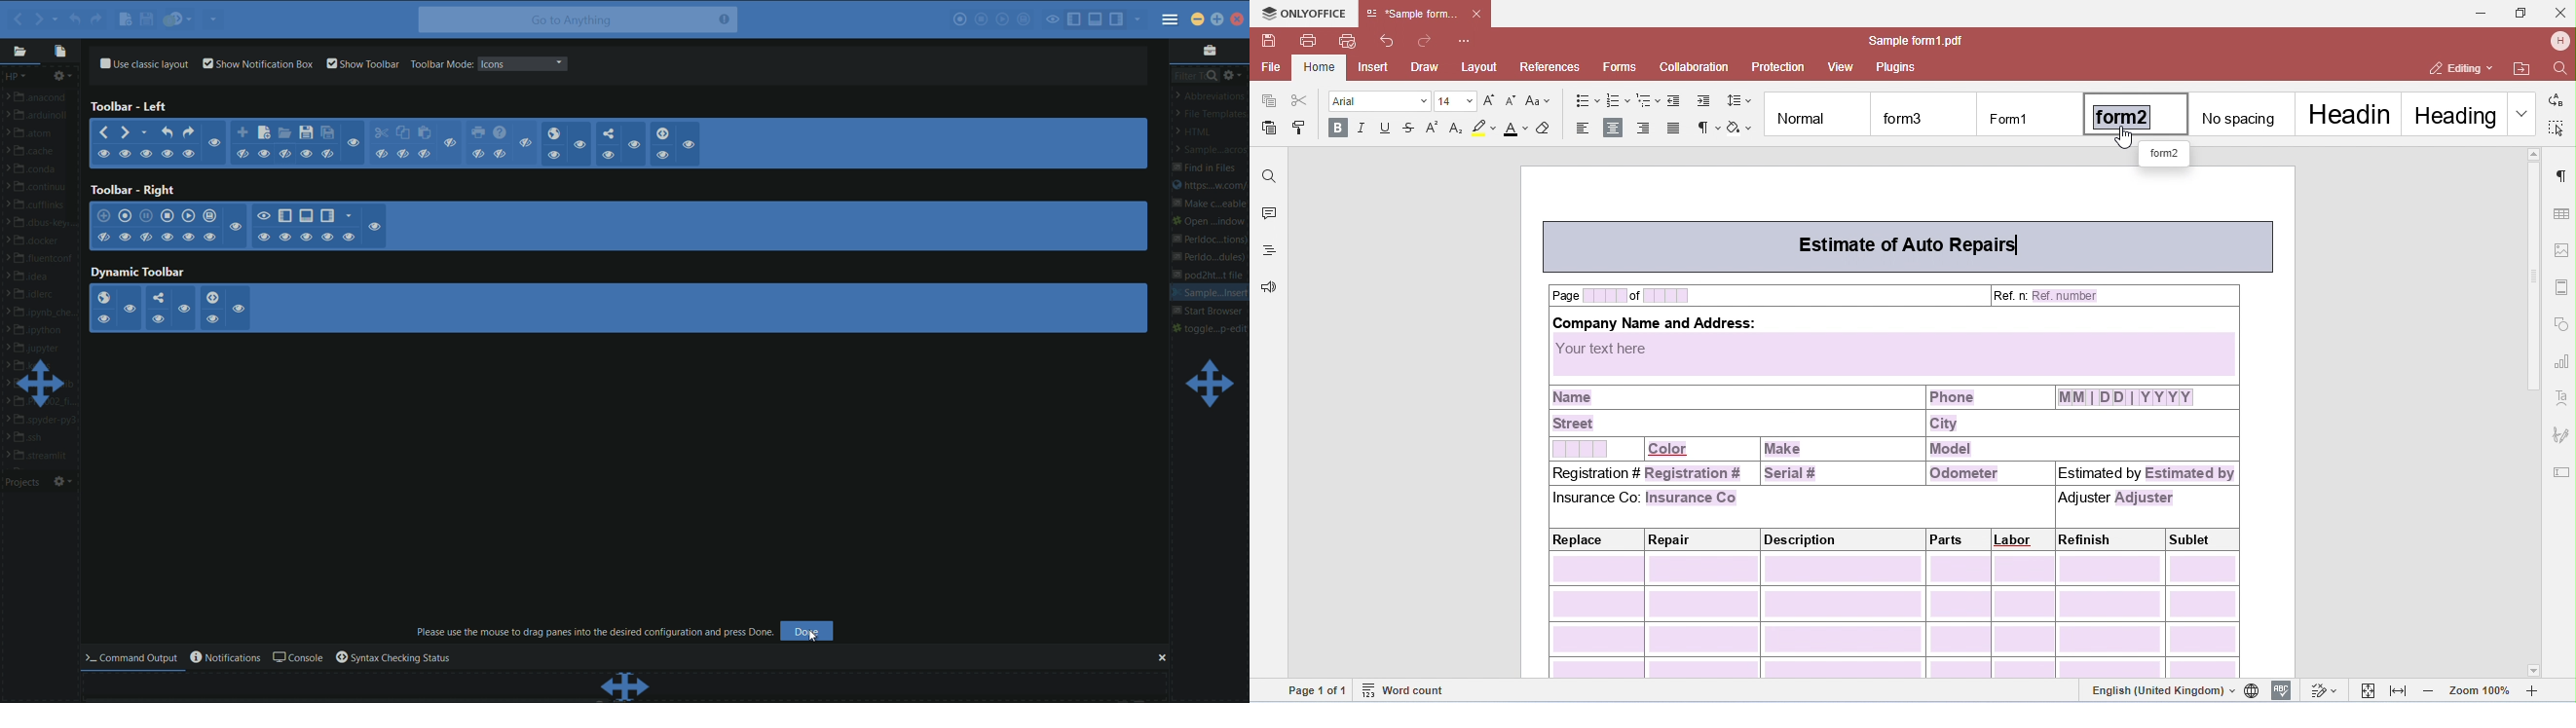 The height and width of the screenshot is (728, 2576). Describe the element at coordinates (1053, 19) in the screenshot. I see `toggle focus mode` at that location.